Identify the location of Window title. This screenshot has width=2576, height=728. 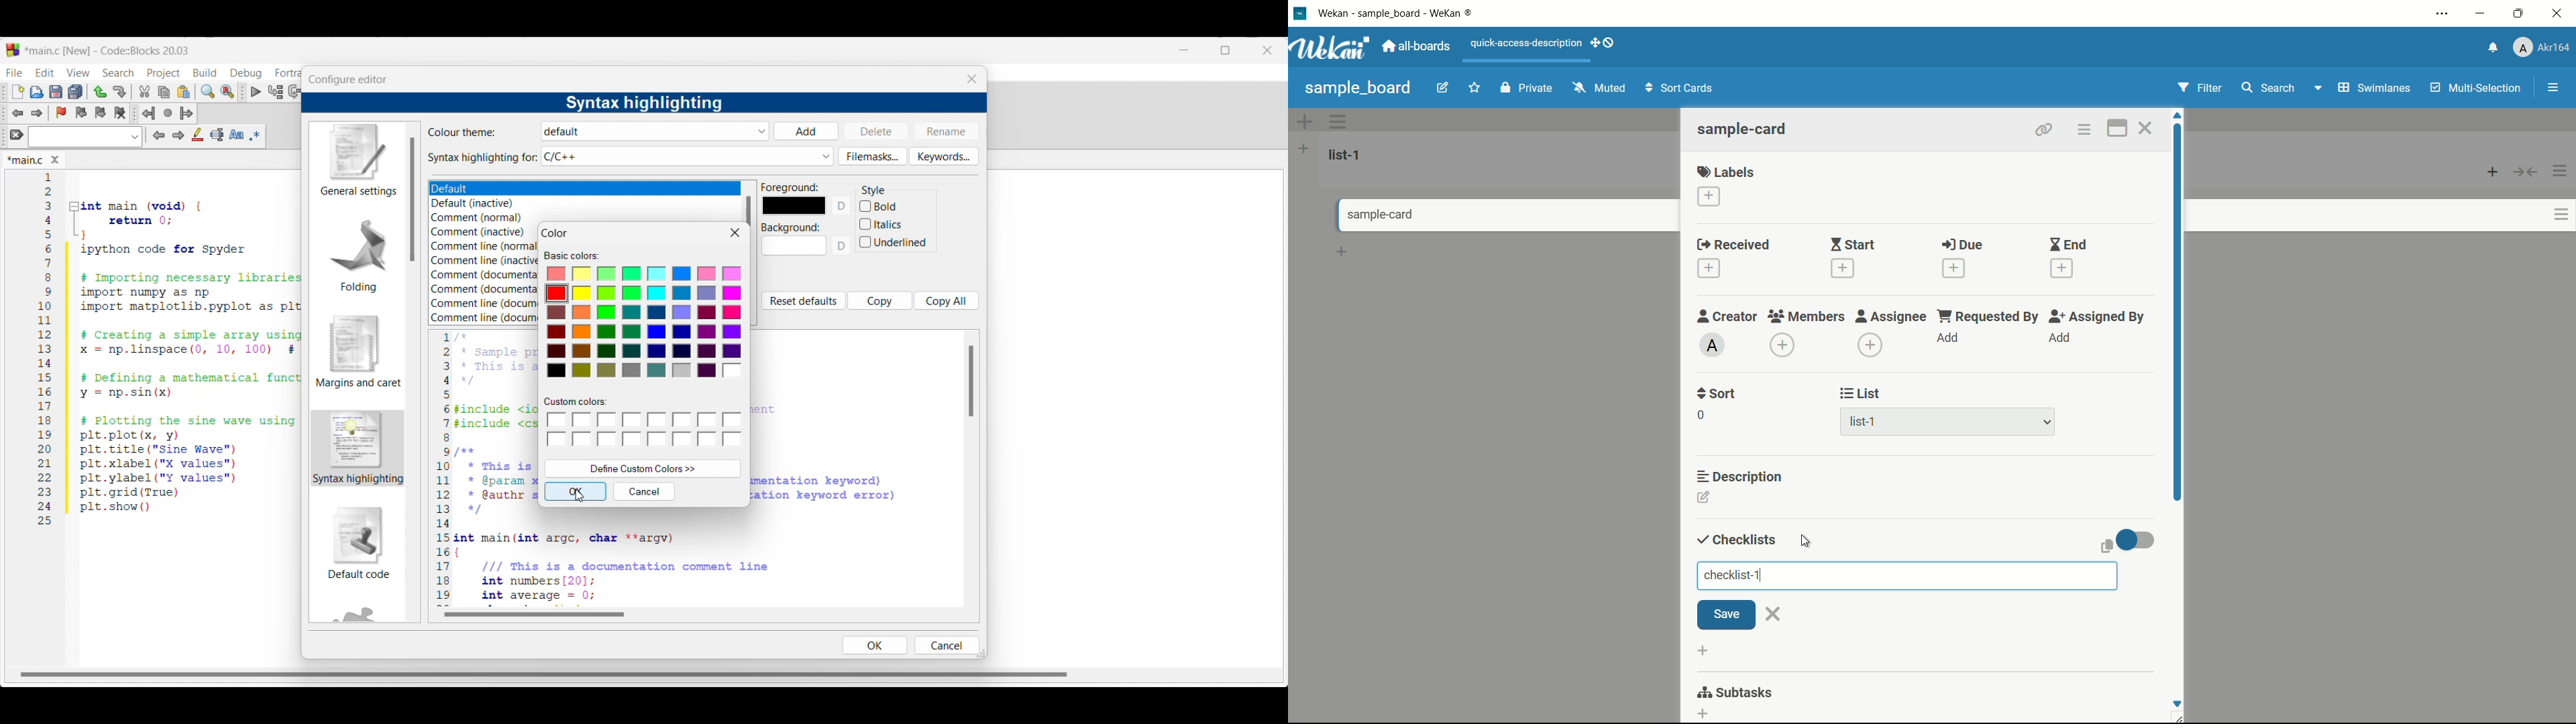
(555, 233).